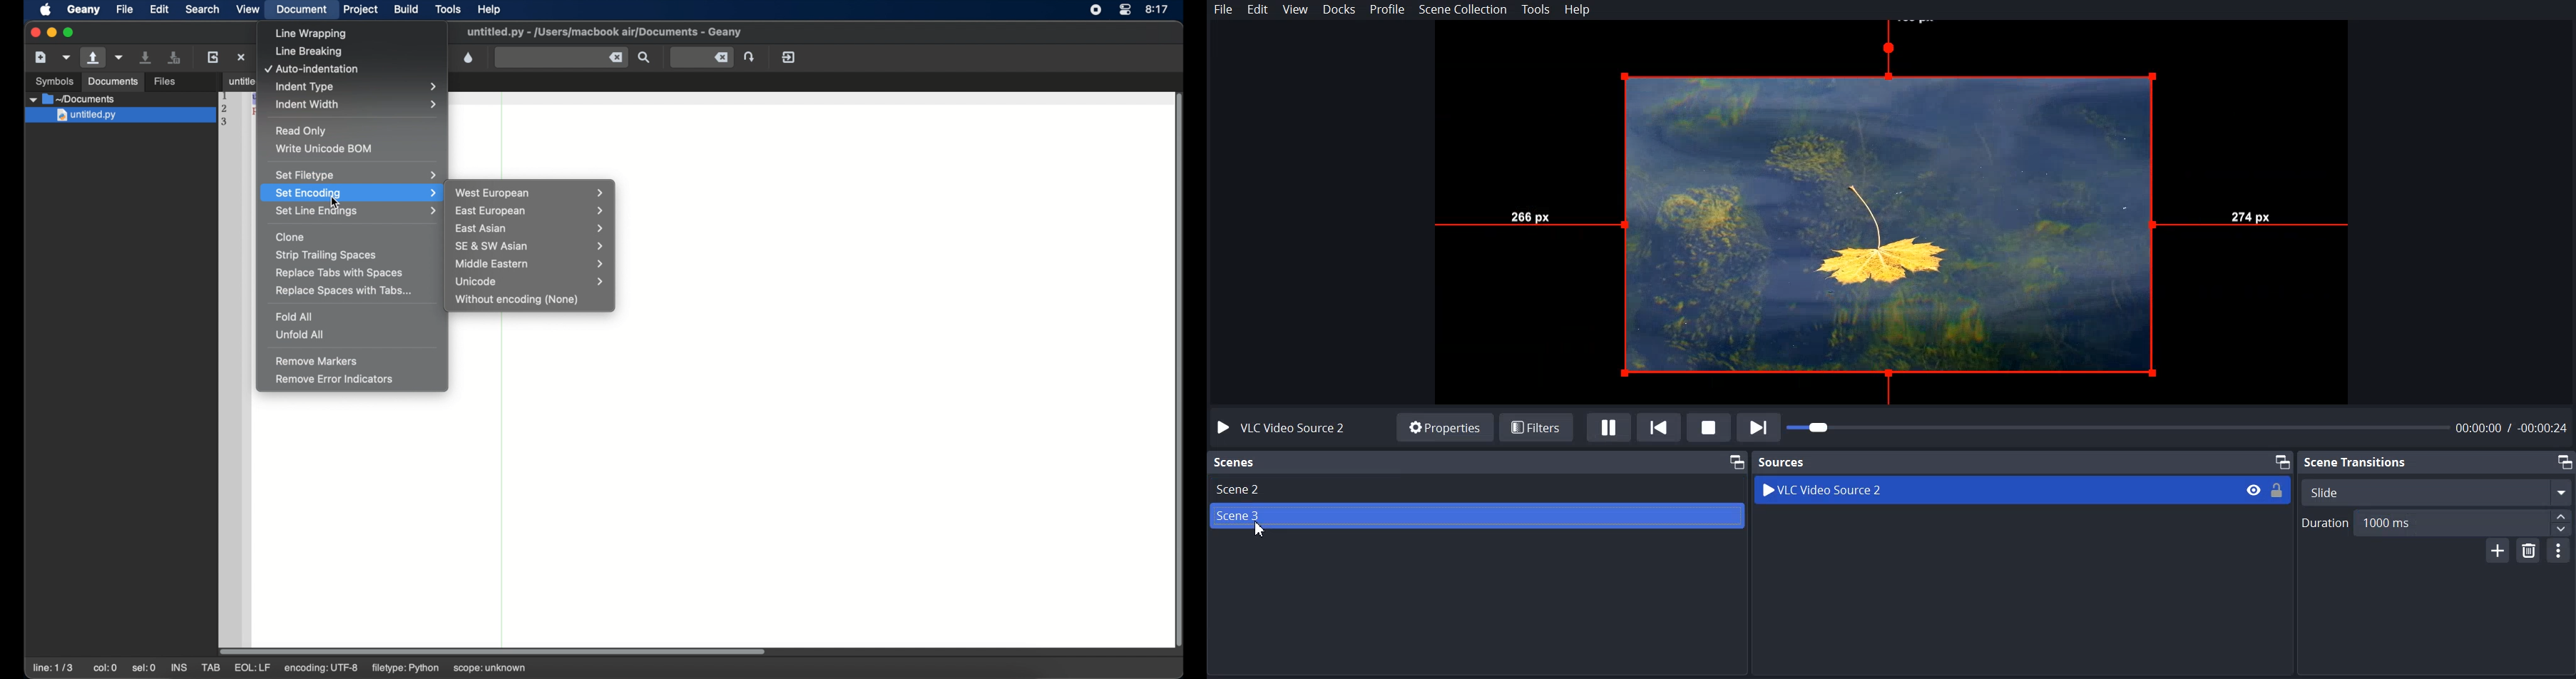 This screenshot has width=2576, height=700. Describe the element at coordinates (1609, 427) in the screenshot. I see `Pause Media` at that location.